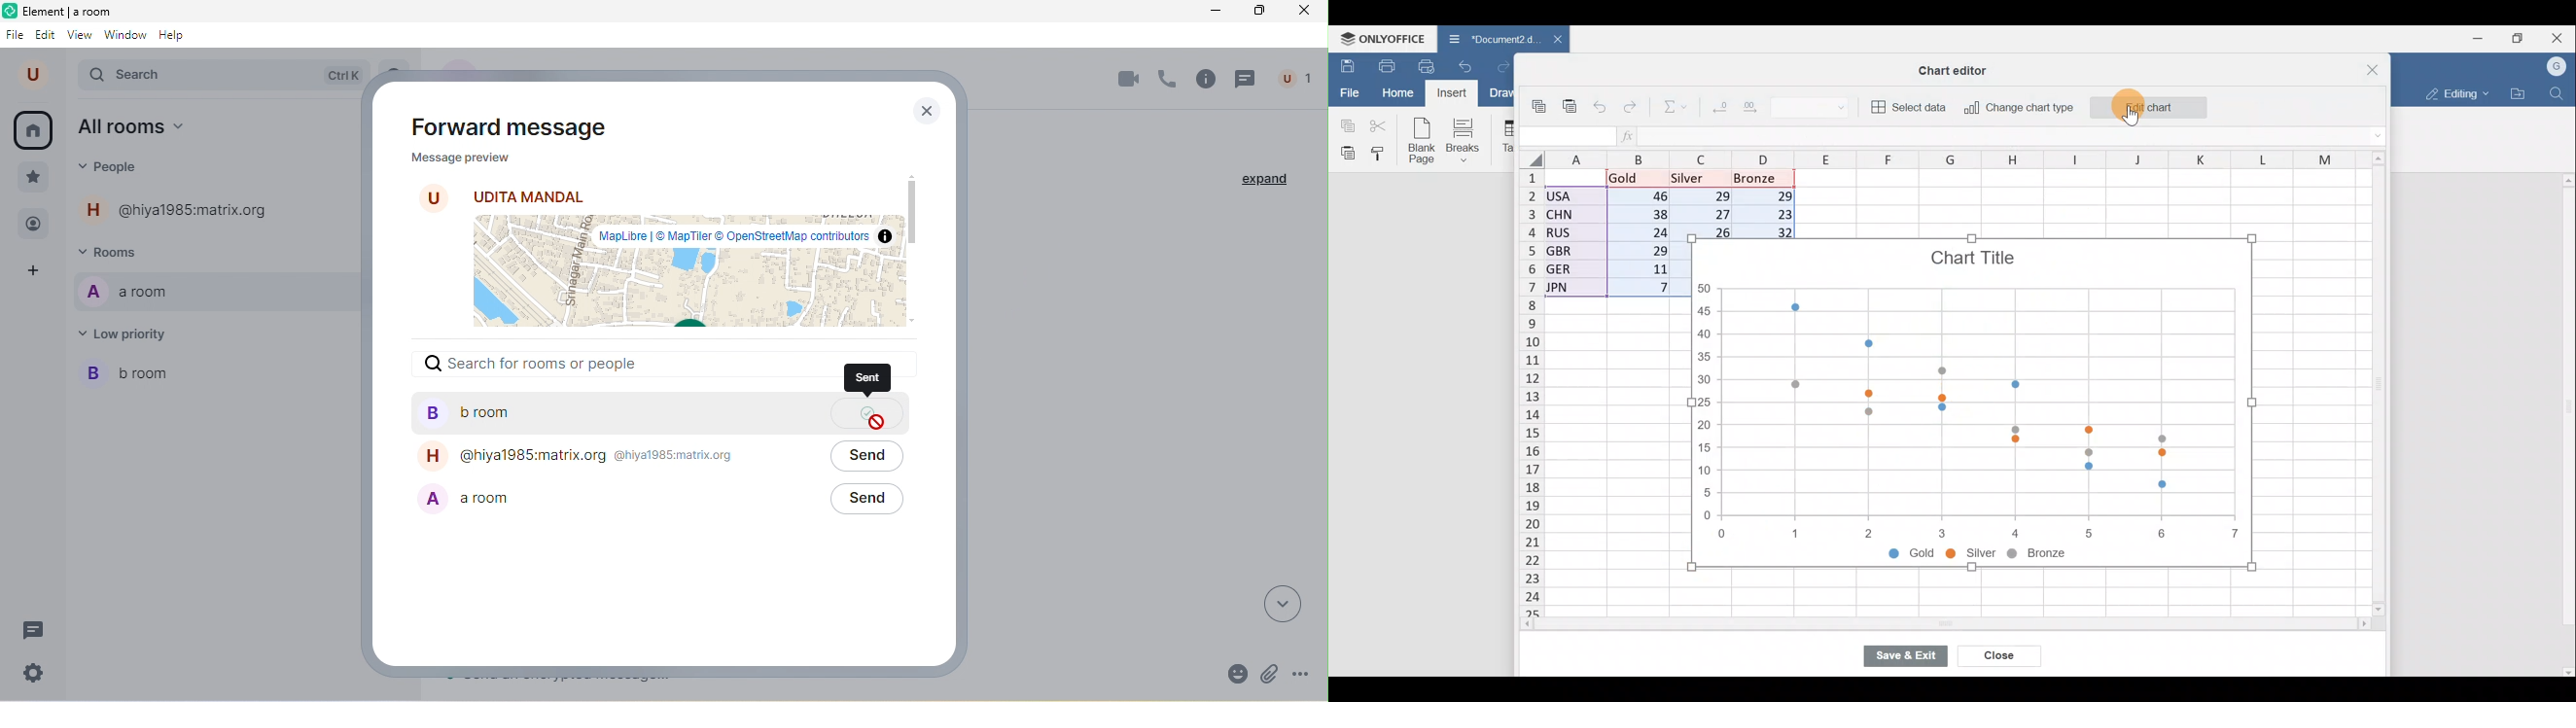 The height and width of the screenshot is (728, 2576). Describe the element at coordinates (1345, 124) in the screenshot. I see `Copy` at that location.